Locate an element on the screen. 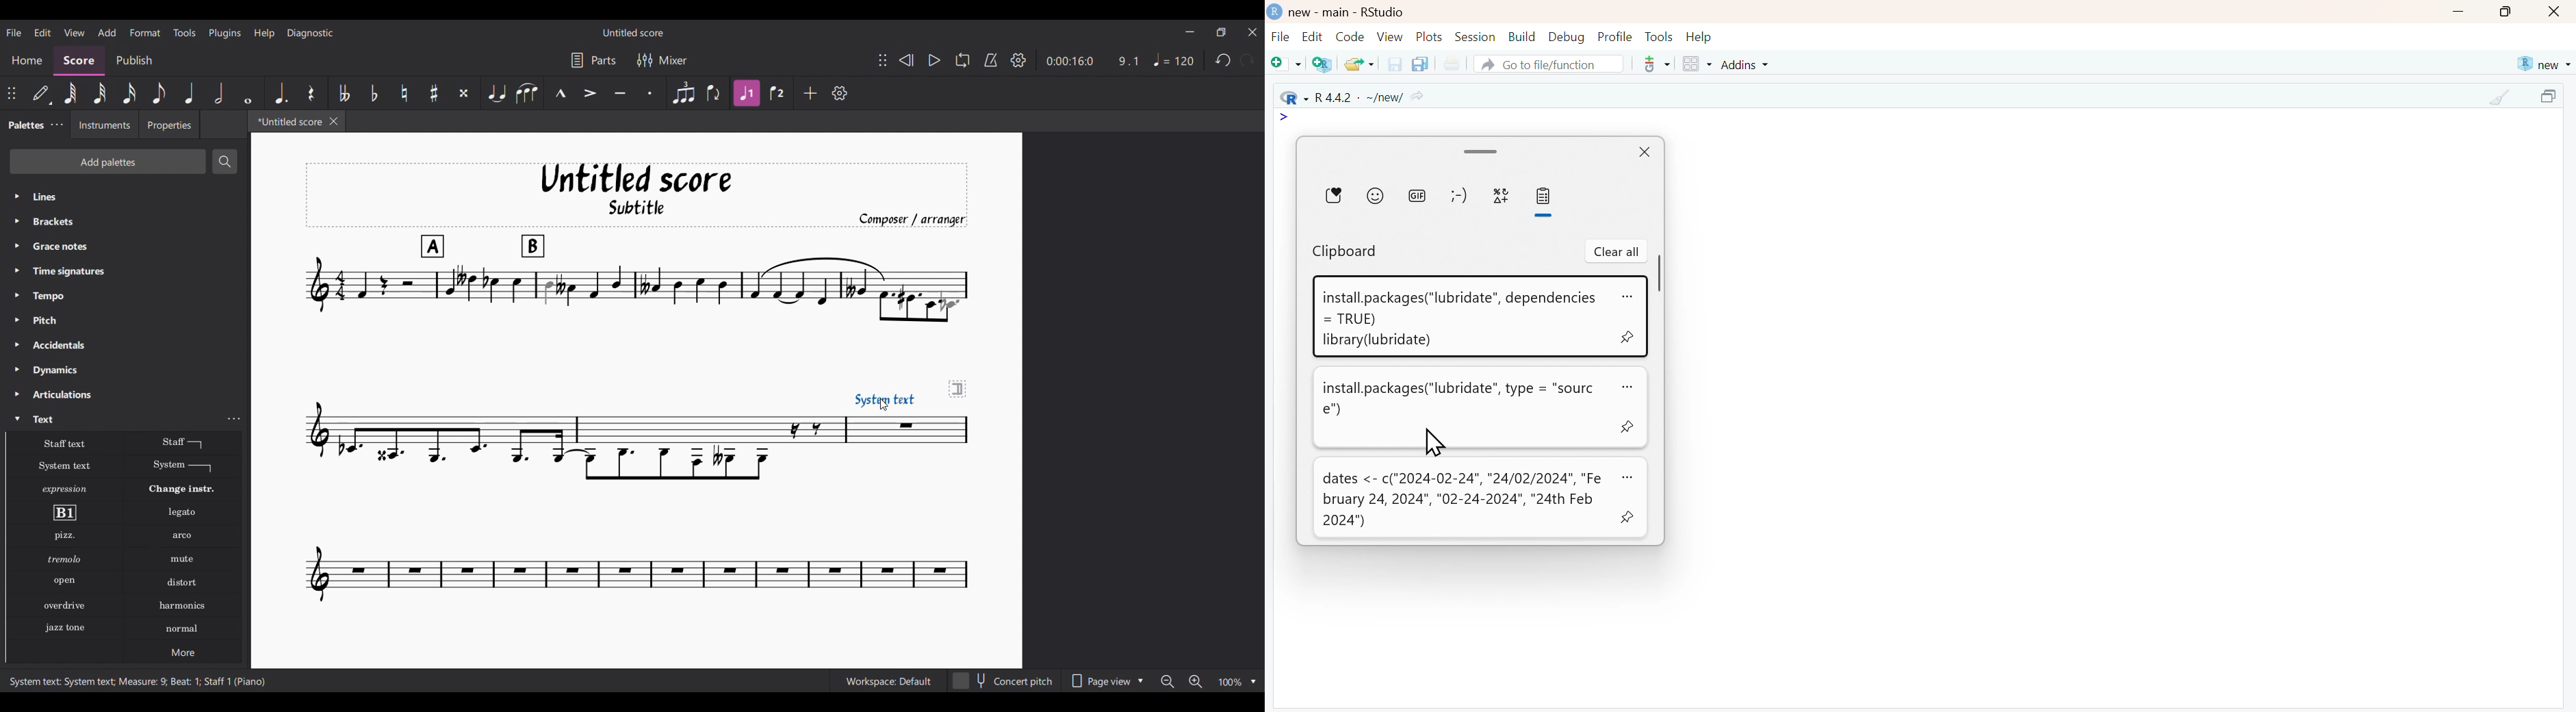 The image size is (2576, 728). GIF is located at coordinates (1416, 195).